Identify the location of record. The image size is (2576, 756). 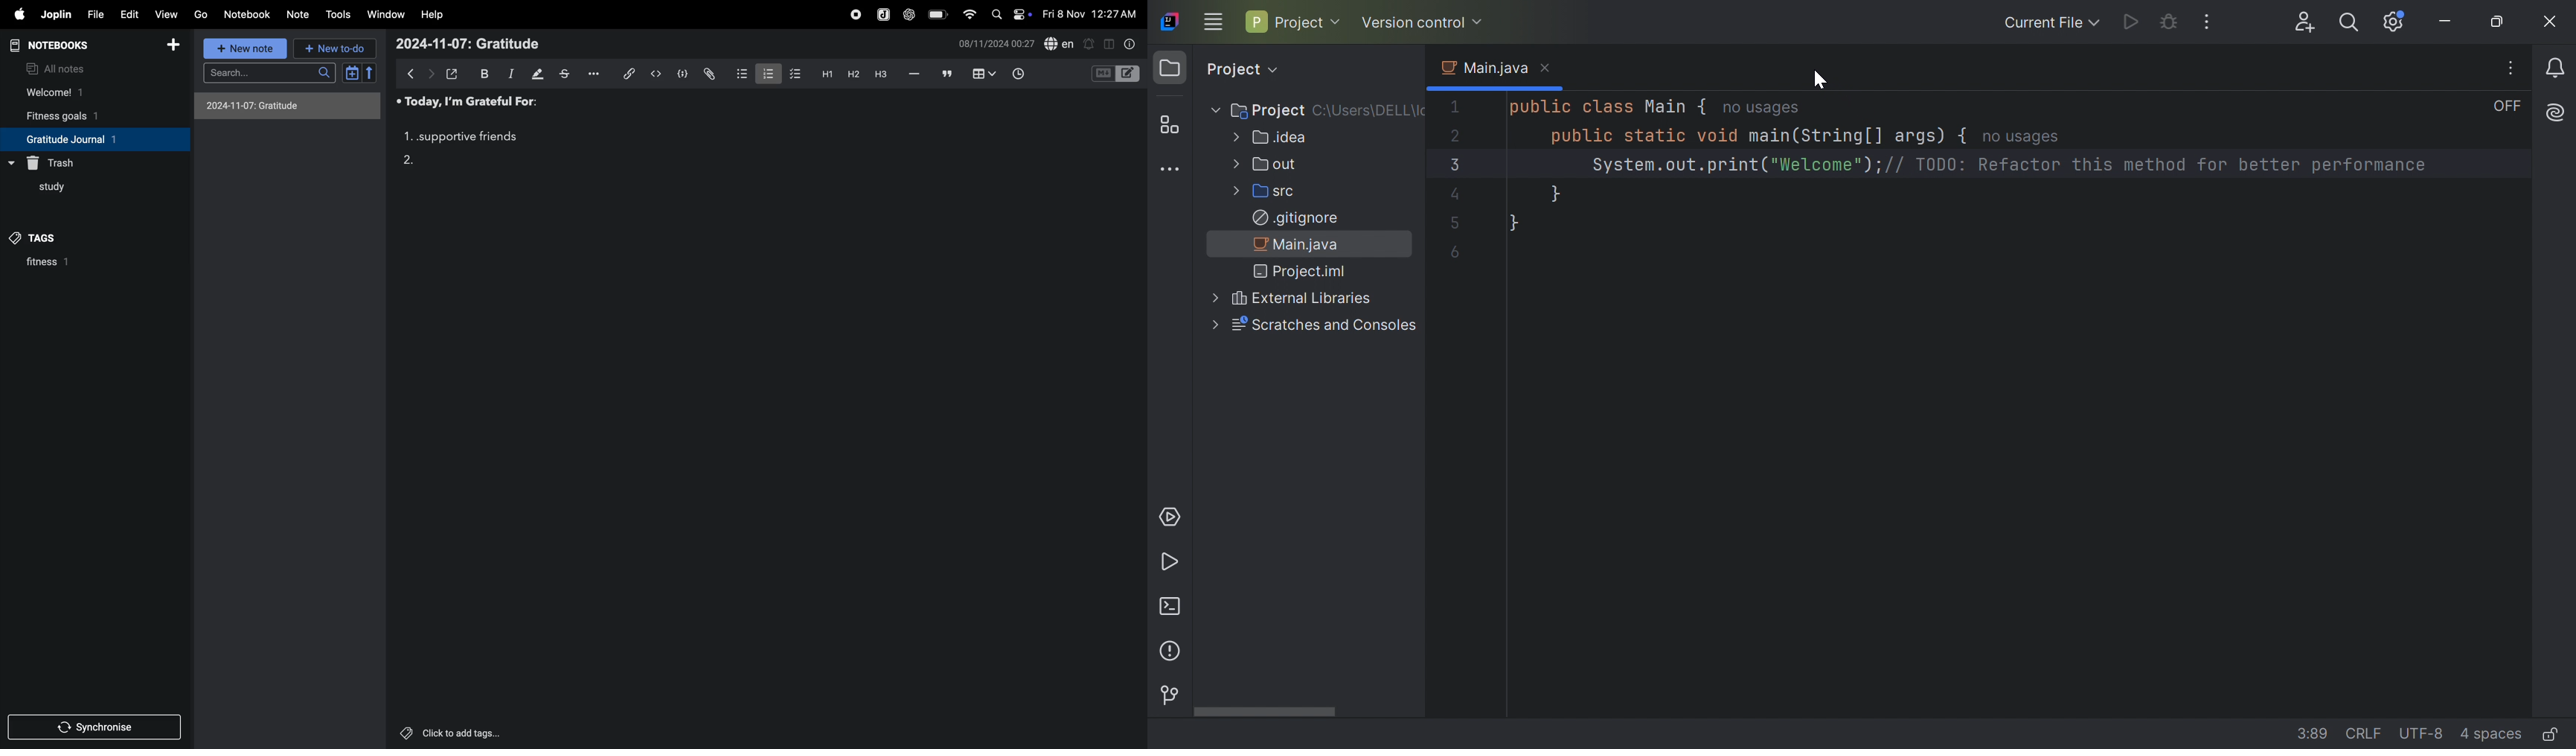
(854, 15).